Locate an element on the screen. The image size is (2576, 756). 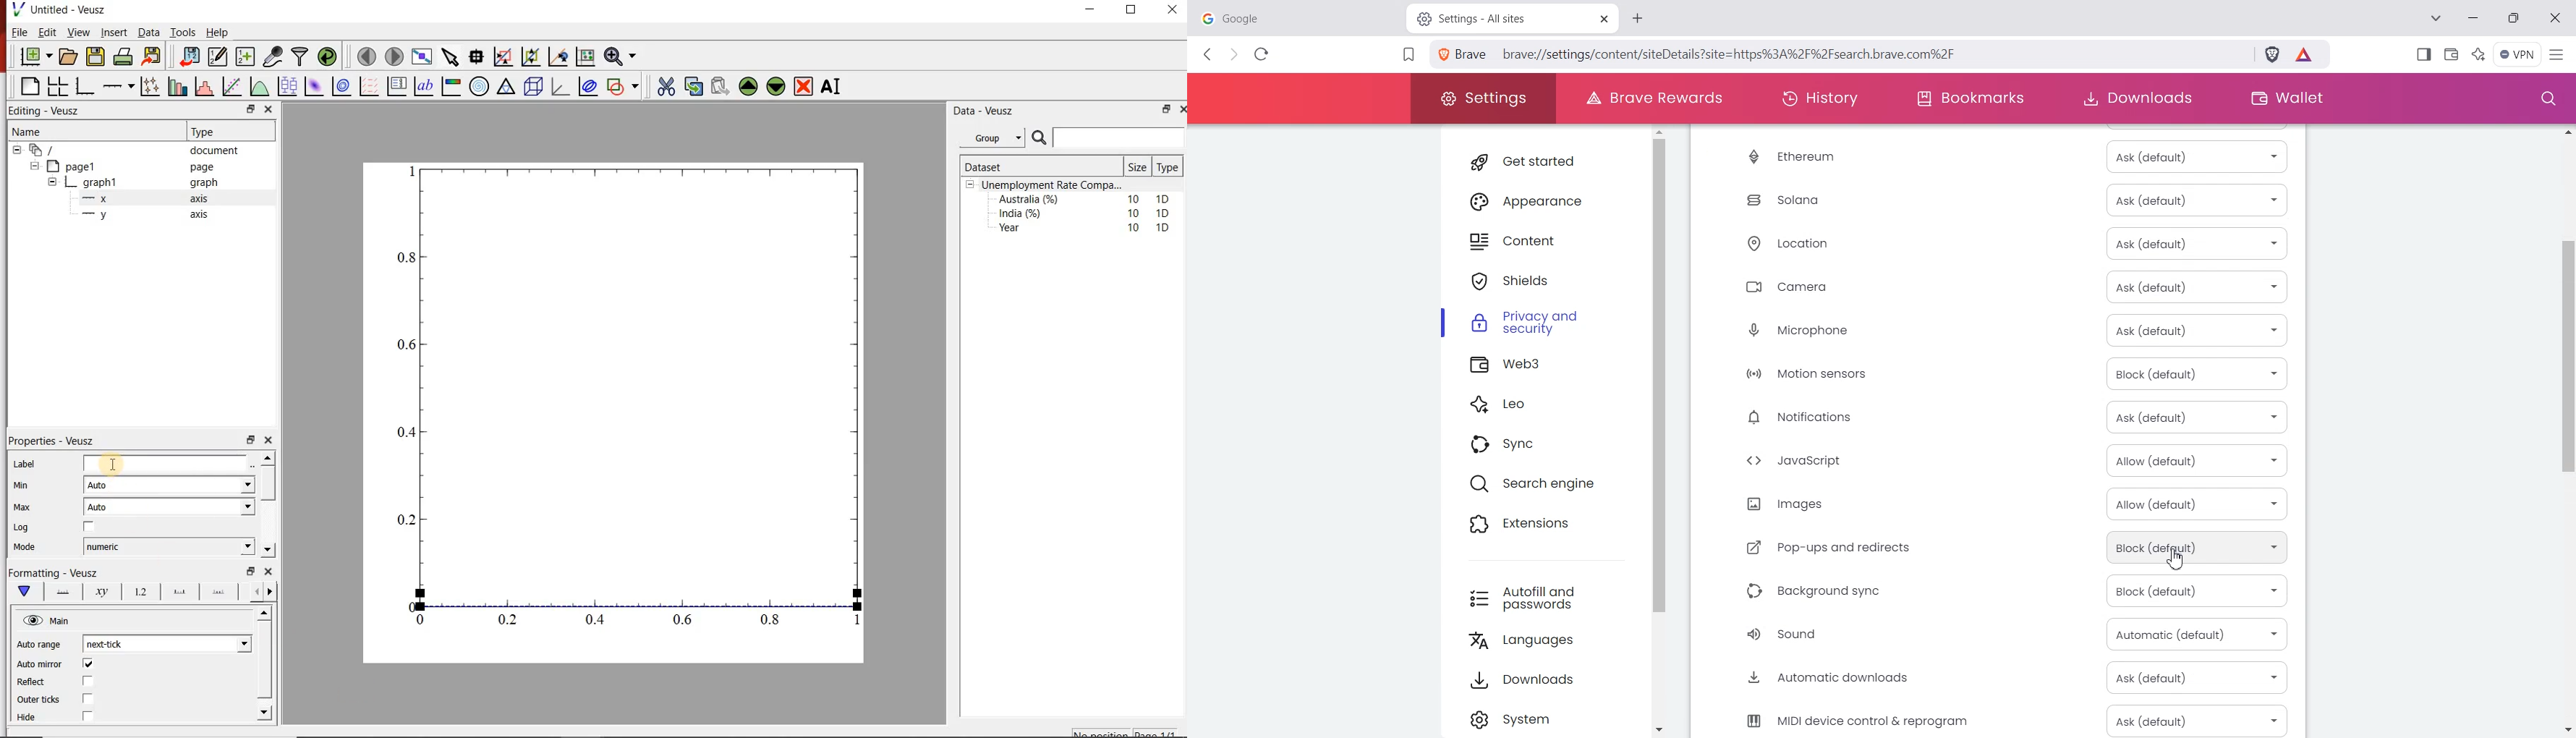
checkbox is located at coordinates (89, 700).